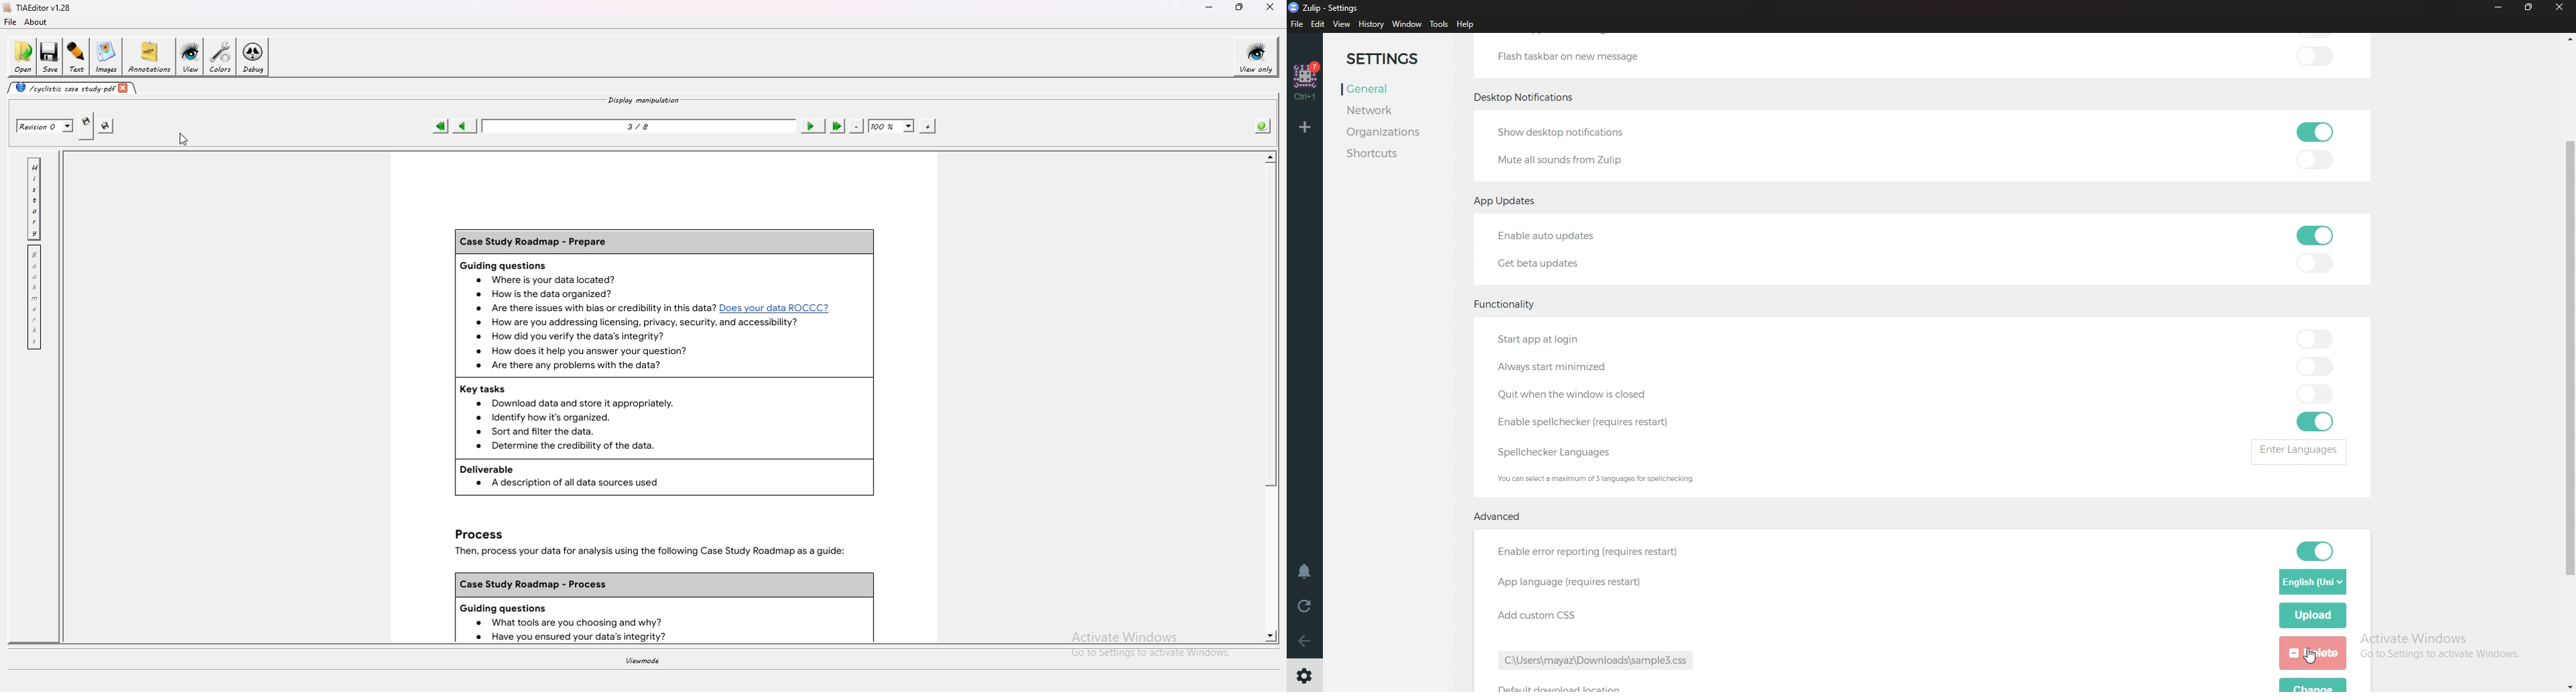 This screenshot has width=2576, height=700. What do you see at coordinates (1387, 89) in the screenshot?
I see `General` at bounding box center [1387, 89].